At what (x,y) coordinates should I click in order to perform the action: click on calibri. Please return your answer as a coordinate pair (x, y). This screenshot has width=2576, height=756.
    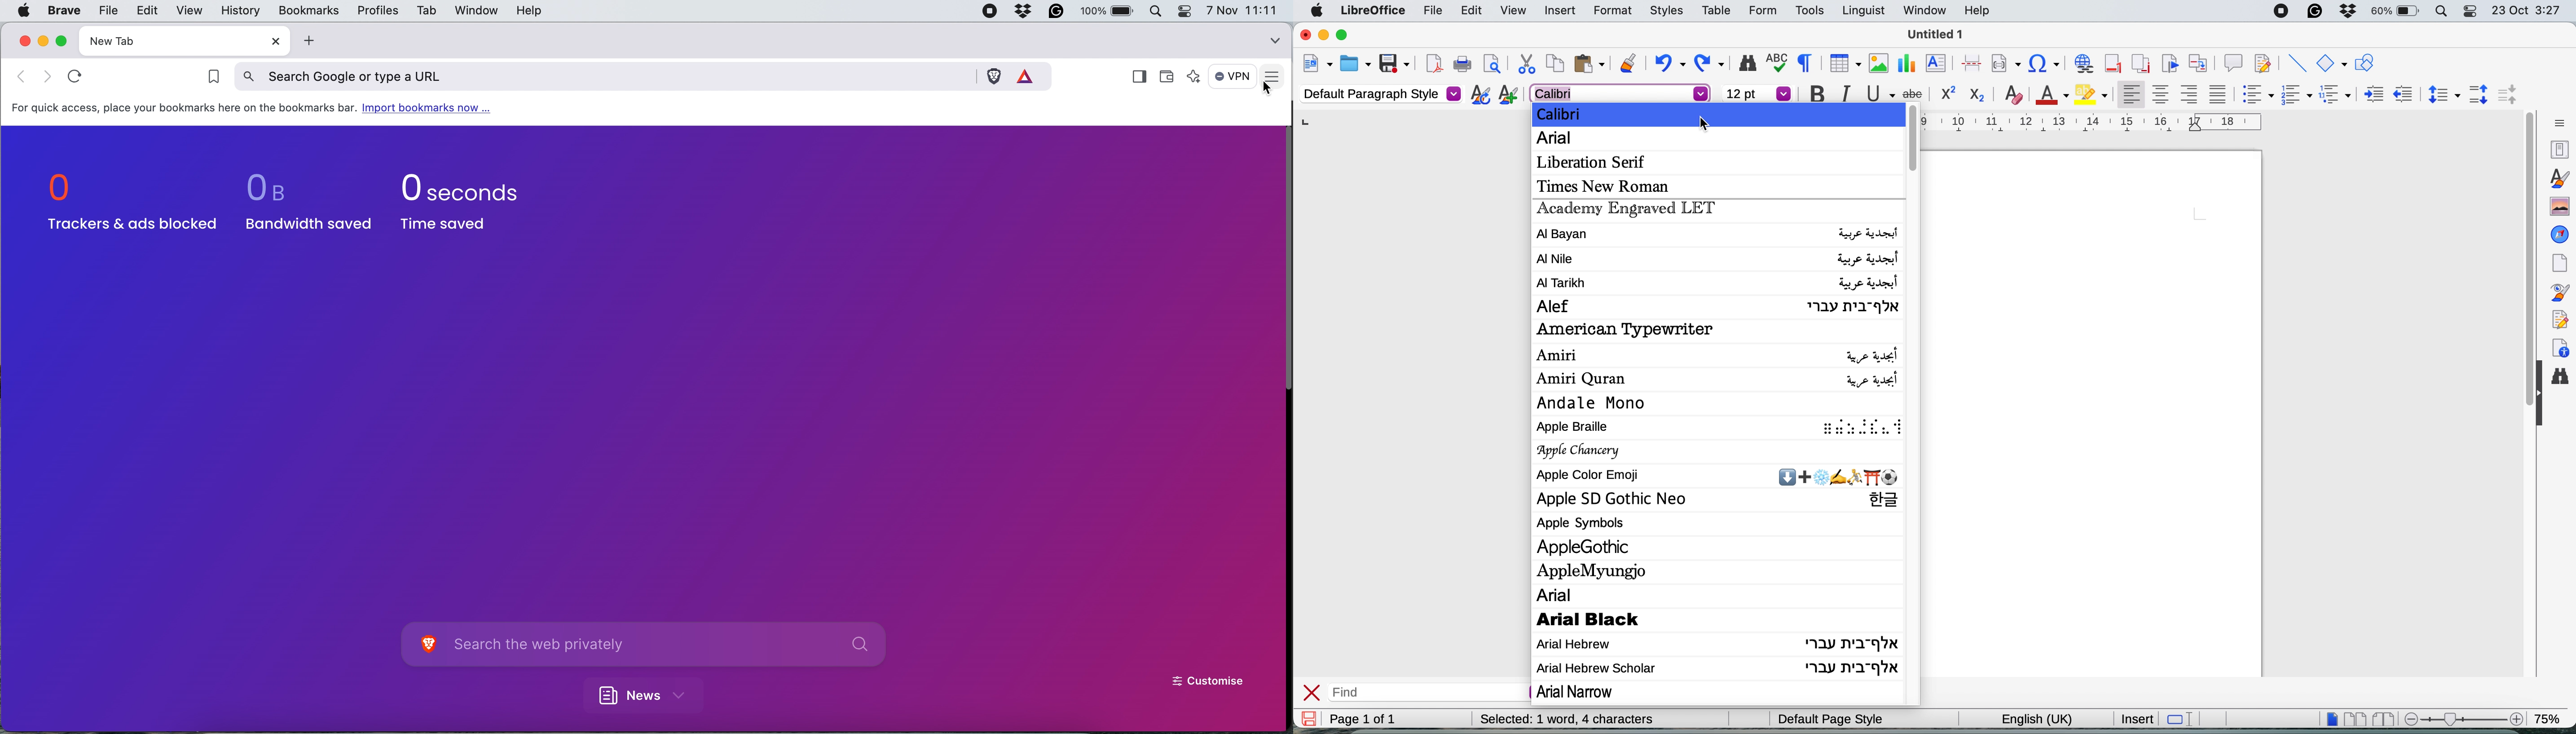
    Looking at the image, I should click on (1567, 113).